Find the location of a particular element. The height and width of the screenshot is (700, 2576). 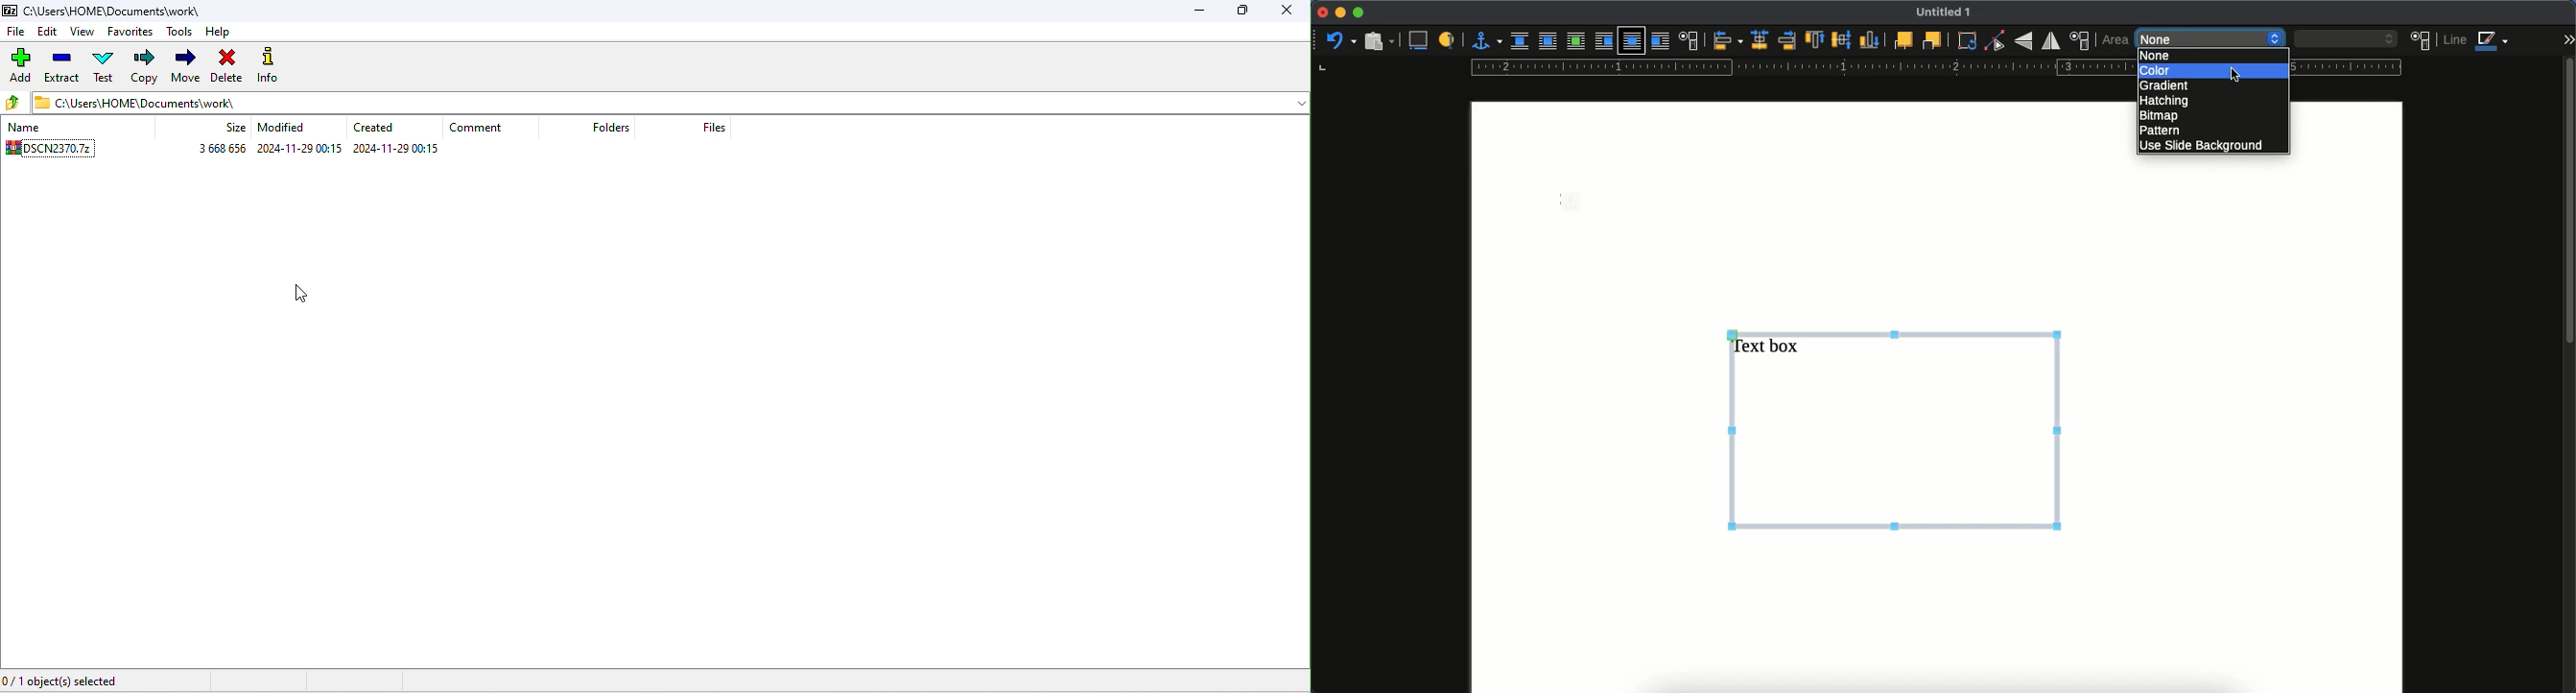

area is located at coordinates (2116, 40).